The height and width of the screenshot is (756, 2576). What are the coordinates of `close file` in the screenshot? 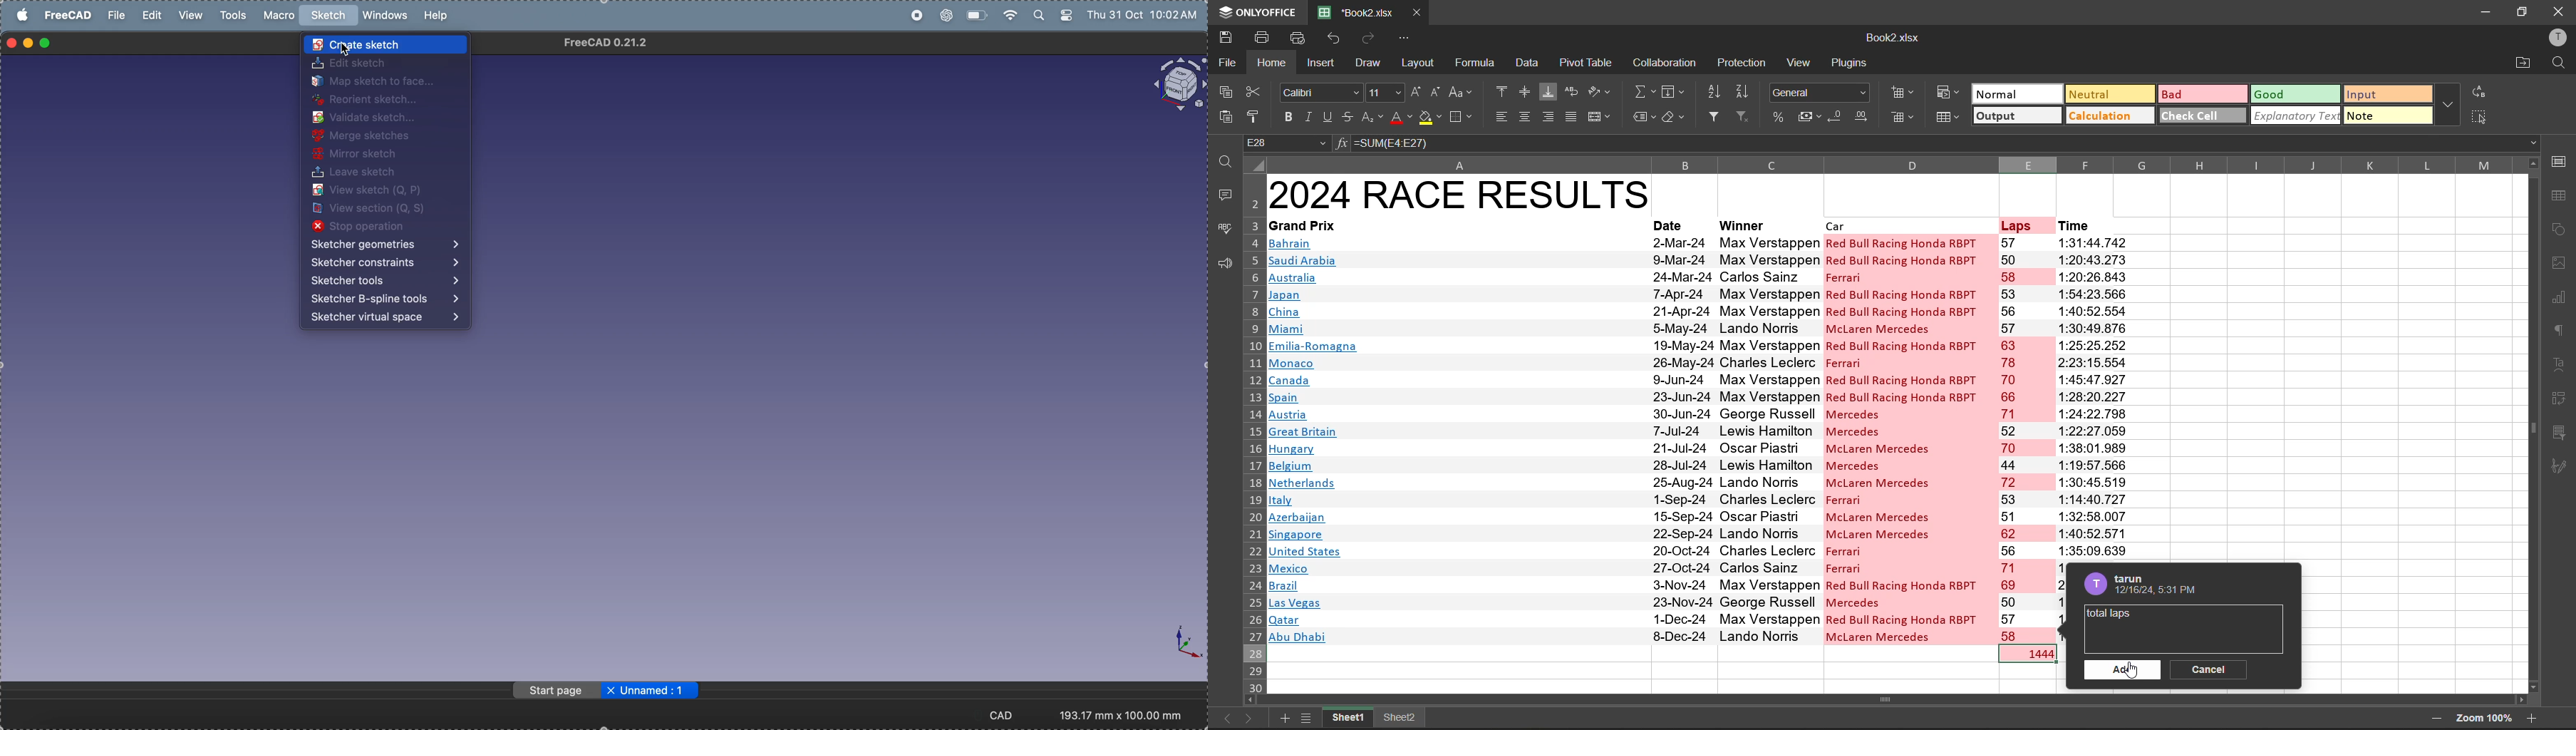 It's located at (611, 691).